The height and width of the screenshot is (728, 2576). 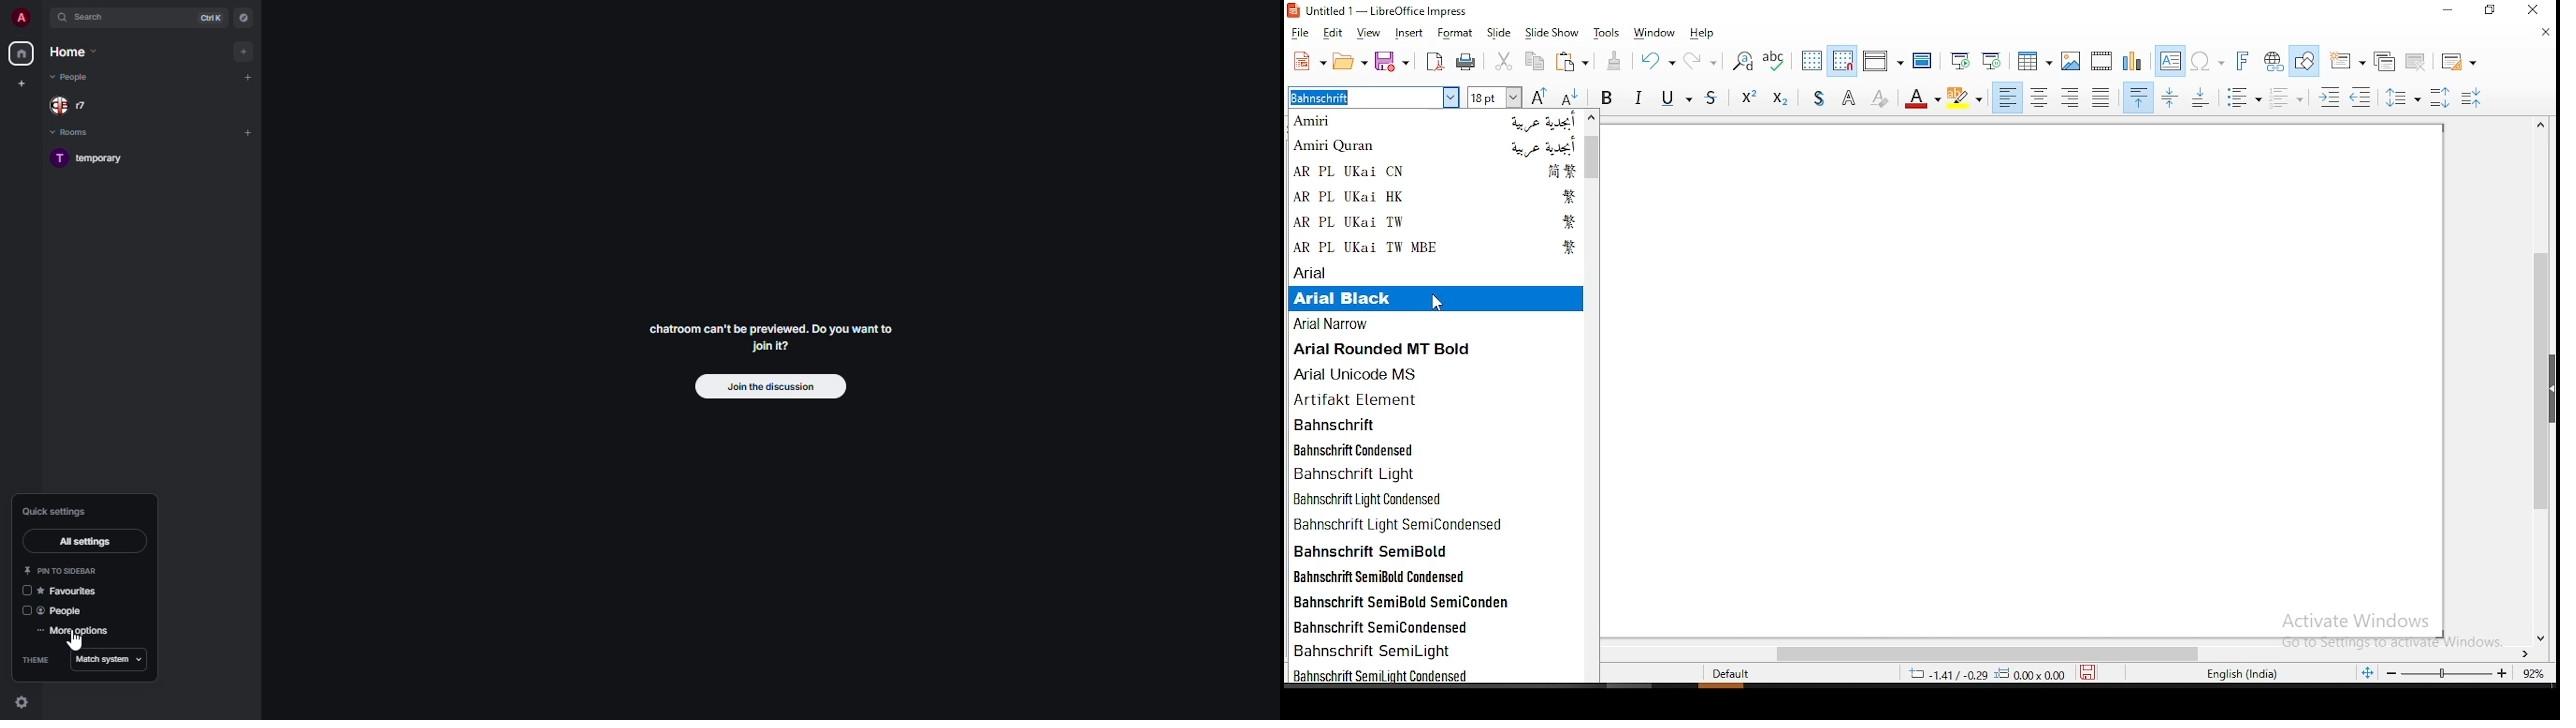 I want to click on superscript, so click(x=1749, y=99).